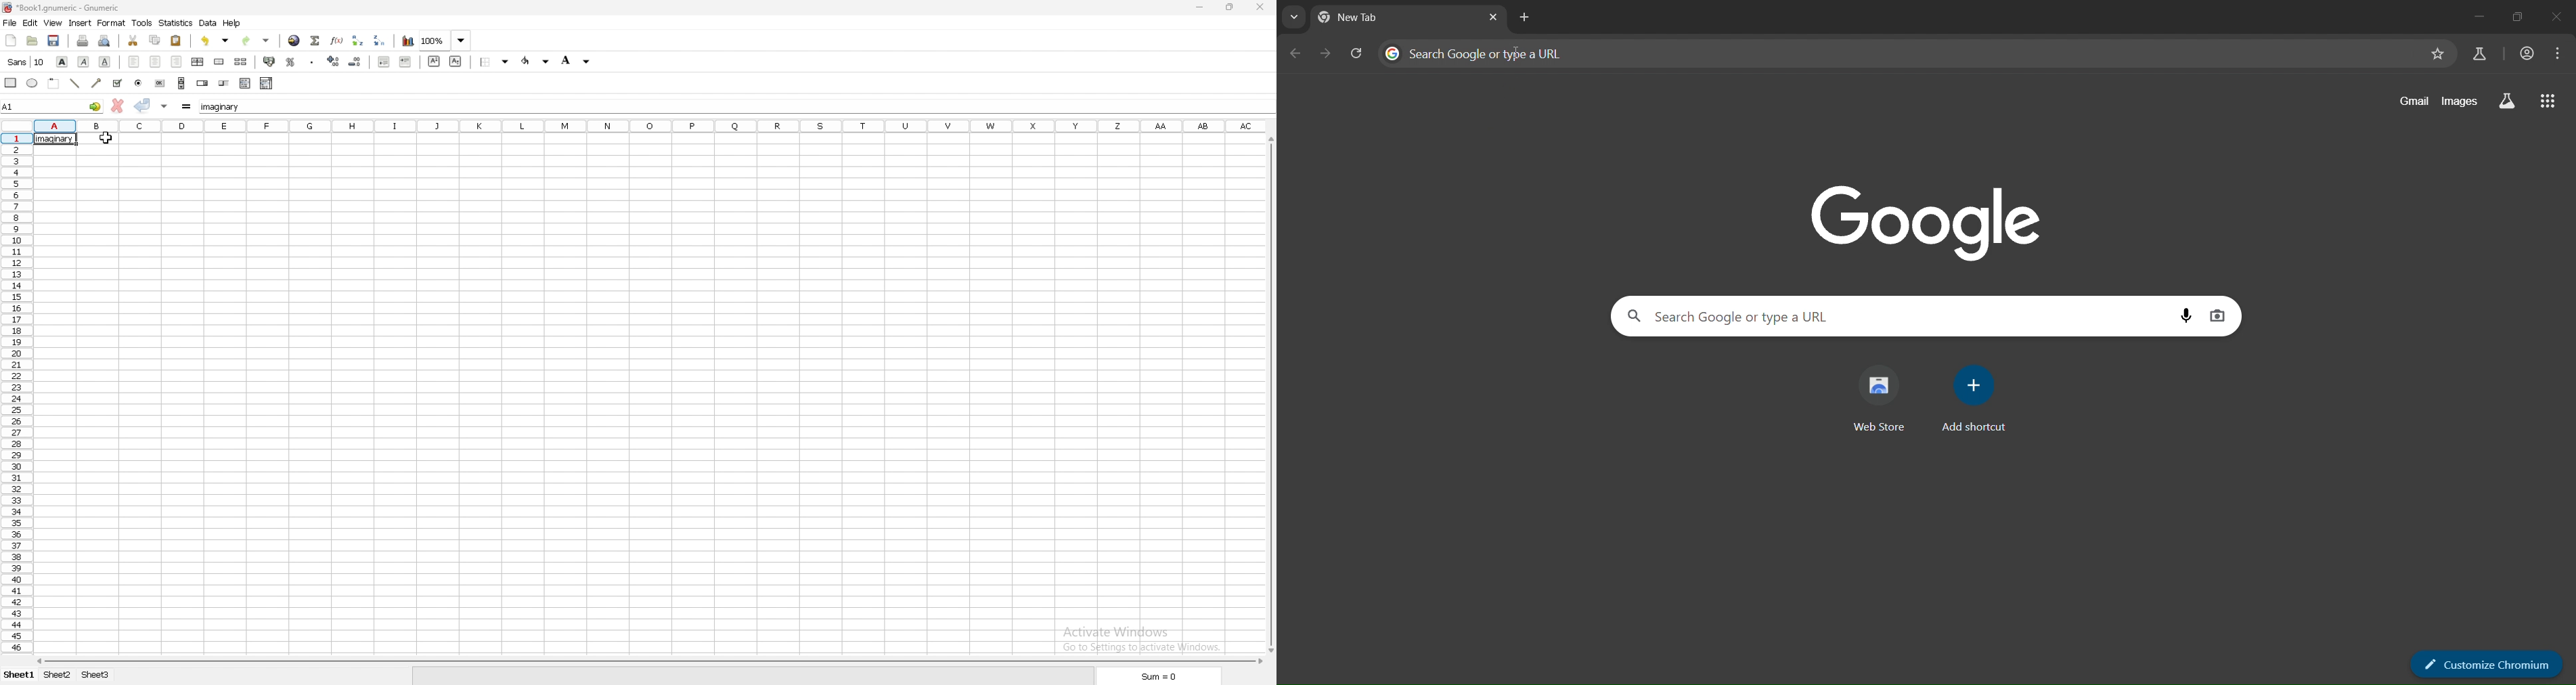 This screenshot has height=700, width=2576. What do you see at coordinates (408, 41) in the screenshot?
I see `chart` at bounding box center [408, 41].